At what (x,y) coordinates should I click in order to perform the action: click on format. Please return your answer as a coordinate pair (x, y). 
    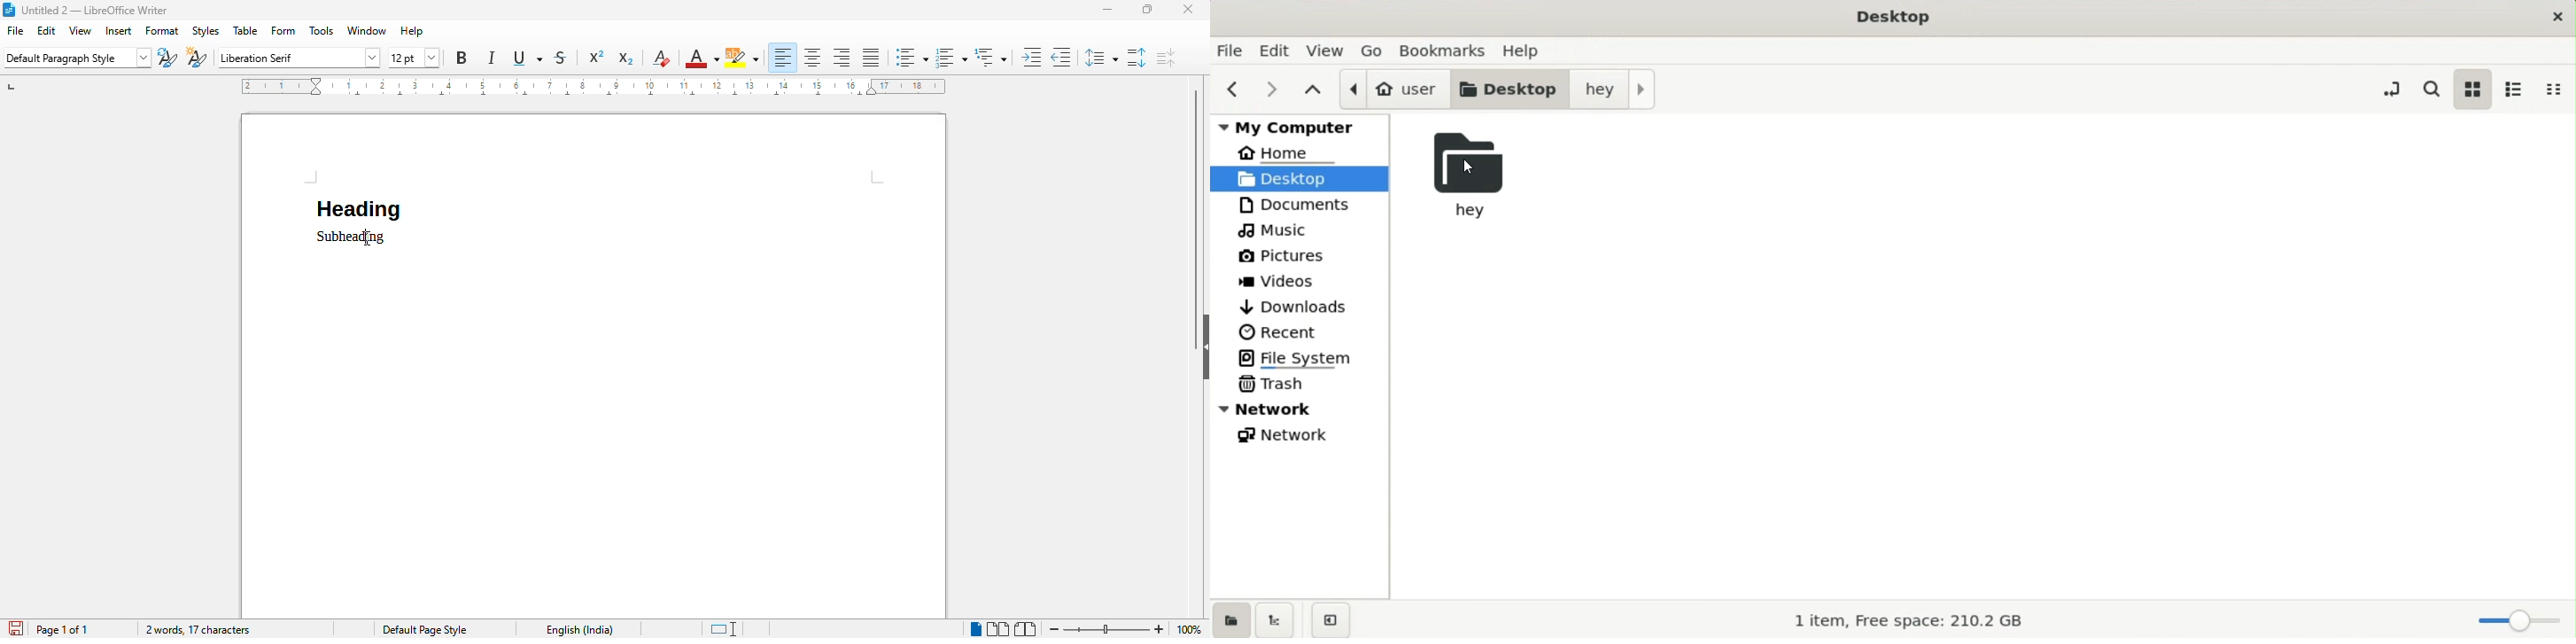
    Looking at the image, I should click on (163, 31).